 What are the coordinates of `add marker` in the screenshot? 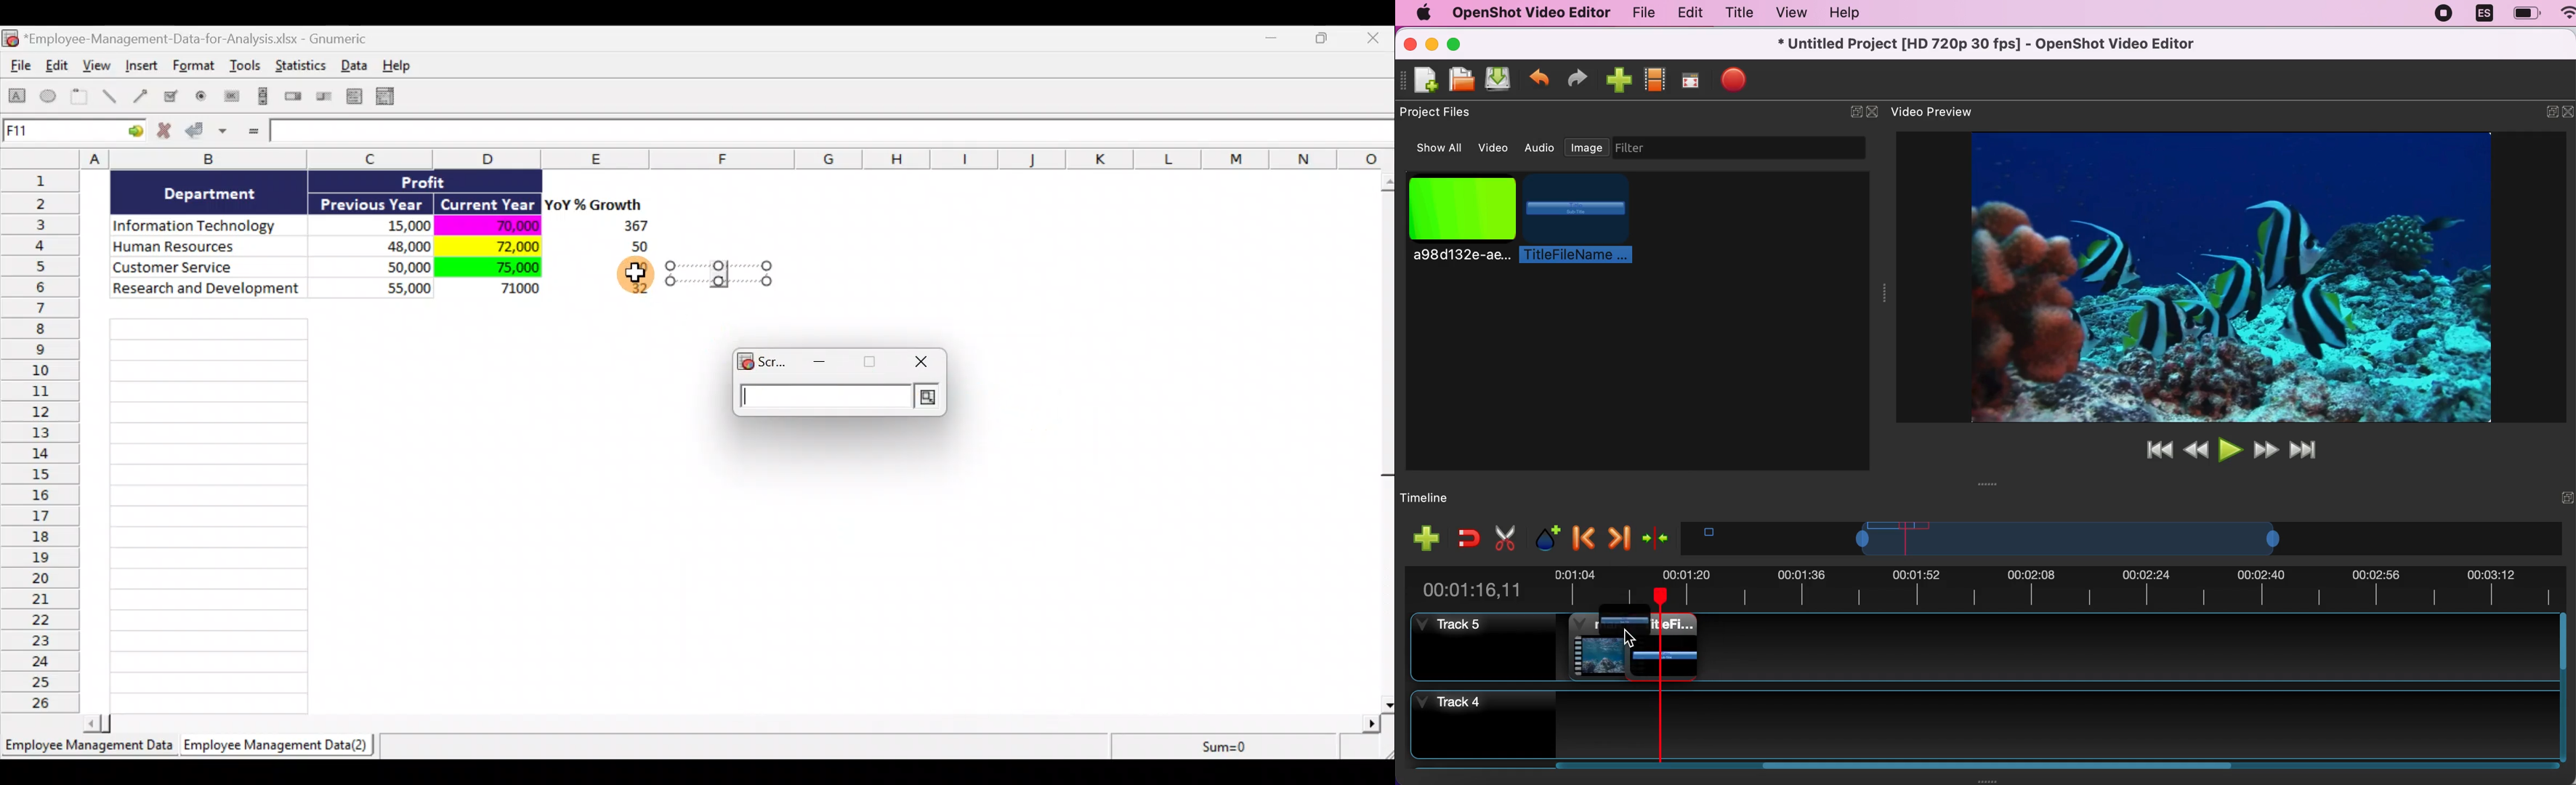 It's located at (1543, 536).